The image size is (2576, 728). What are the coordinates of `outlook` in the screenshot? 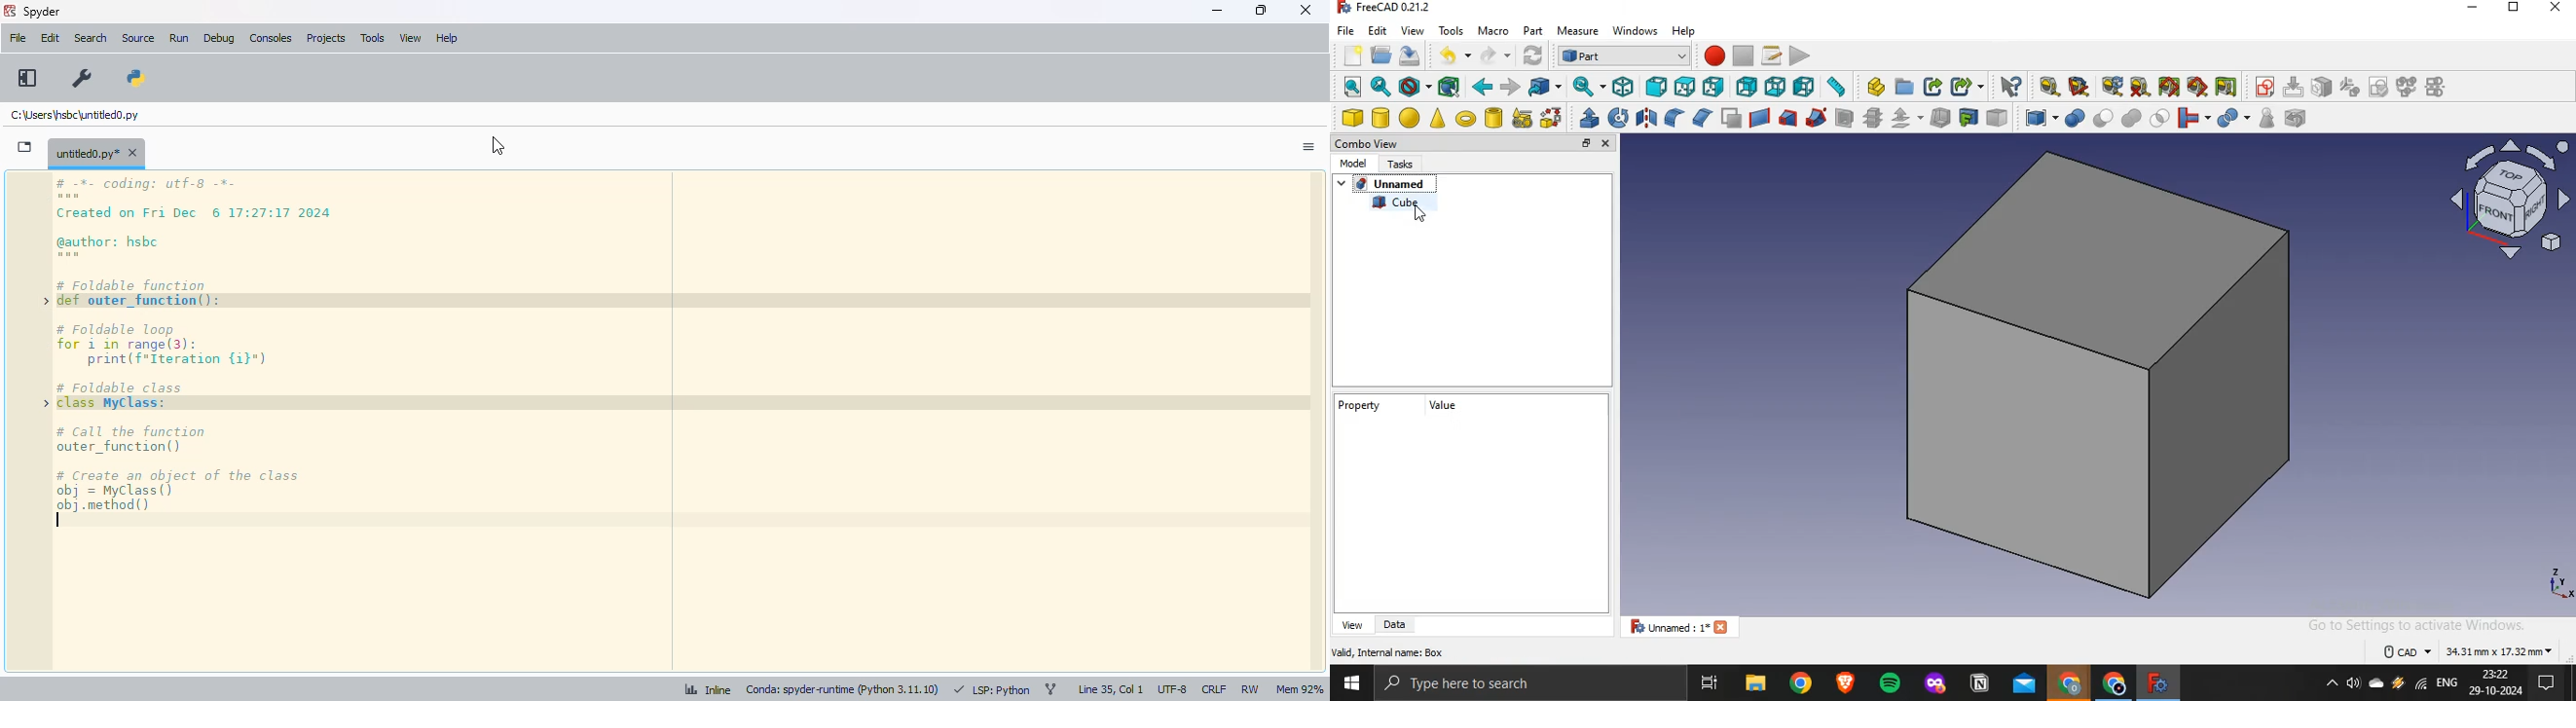 It's located at (2025, 685).